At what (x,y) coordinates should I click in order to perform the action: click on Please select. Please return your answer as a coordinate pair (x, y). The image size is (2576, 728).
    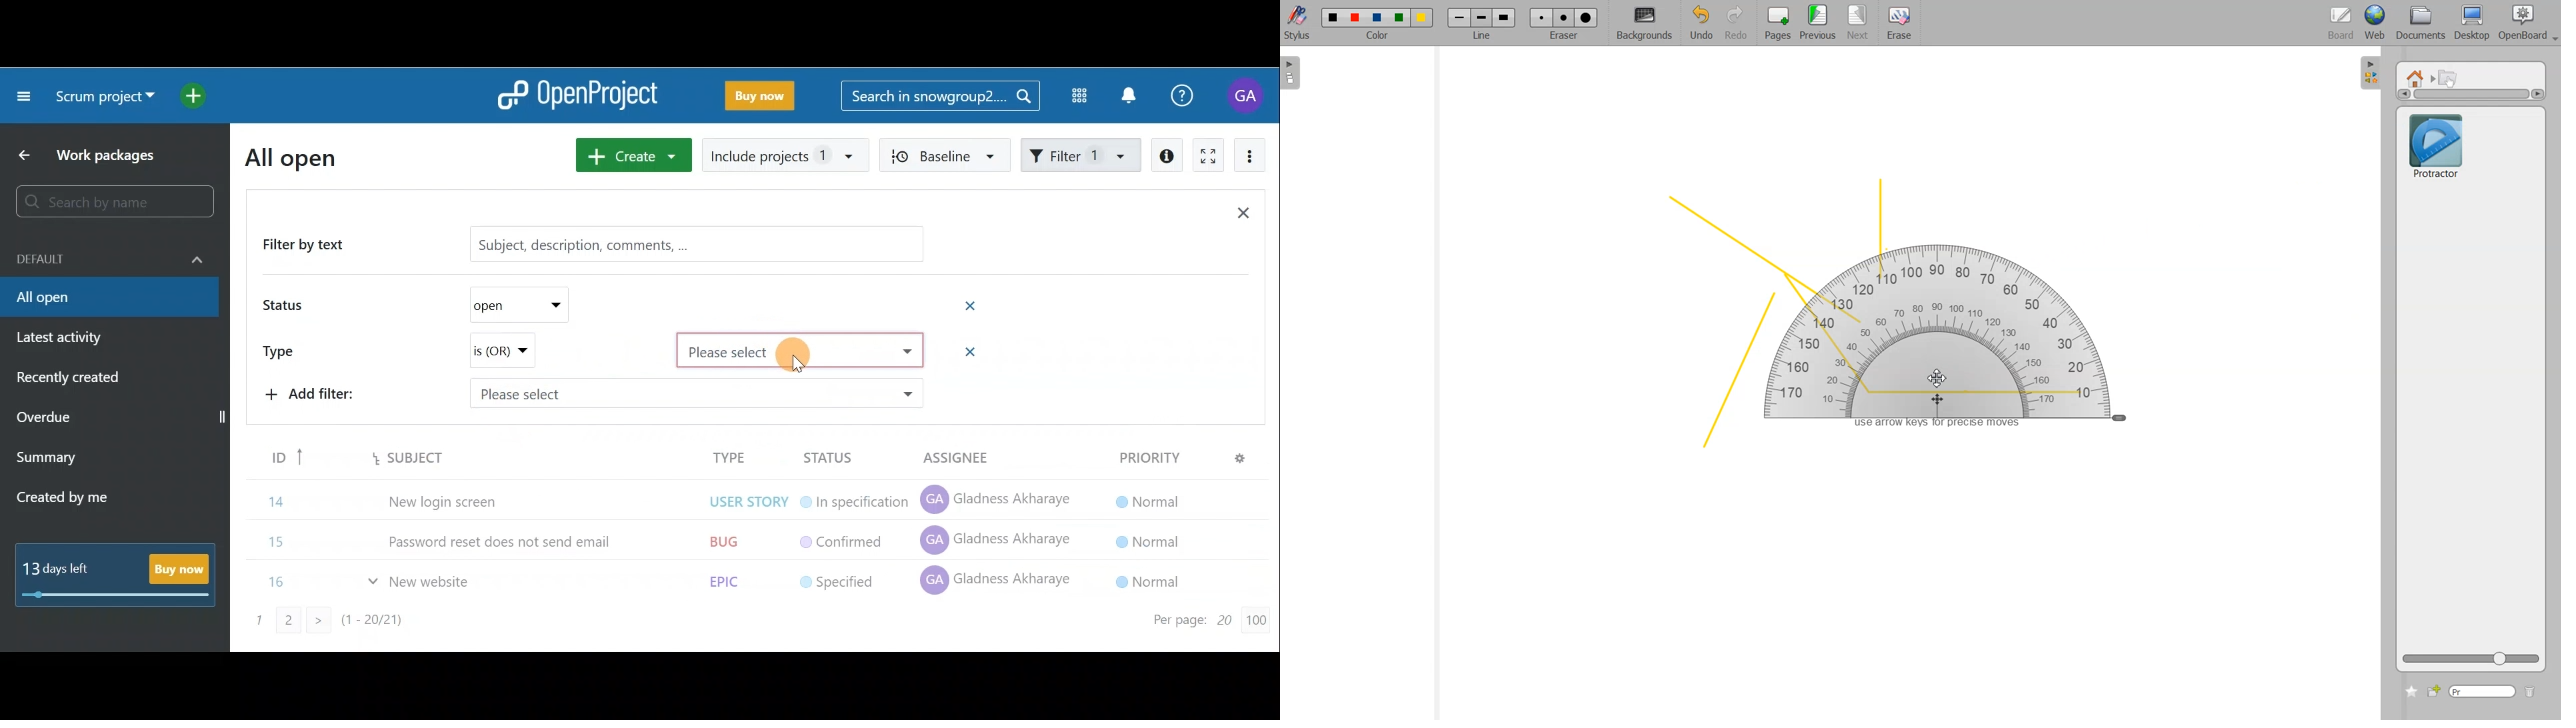
    Looking at the image, I should click on (695, 391).